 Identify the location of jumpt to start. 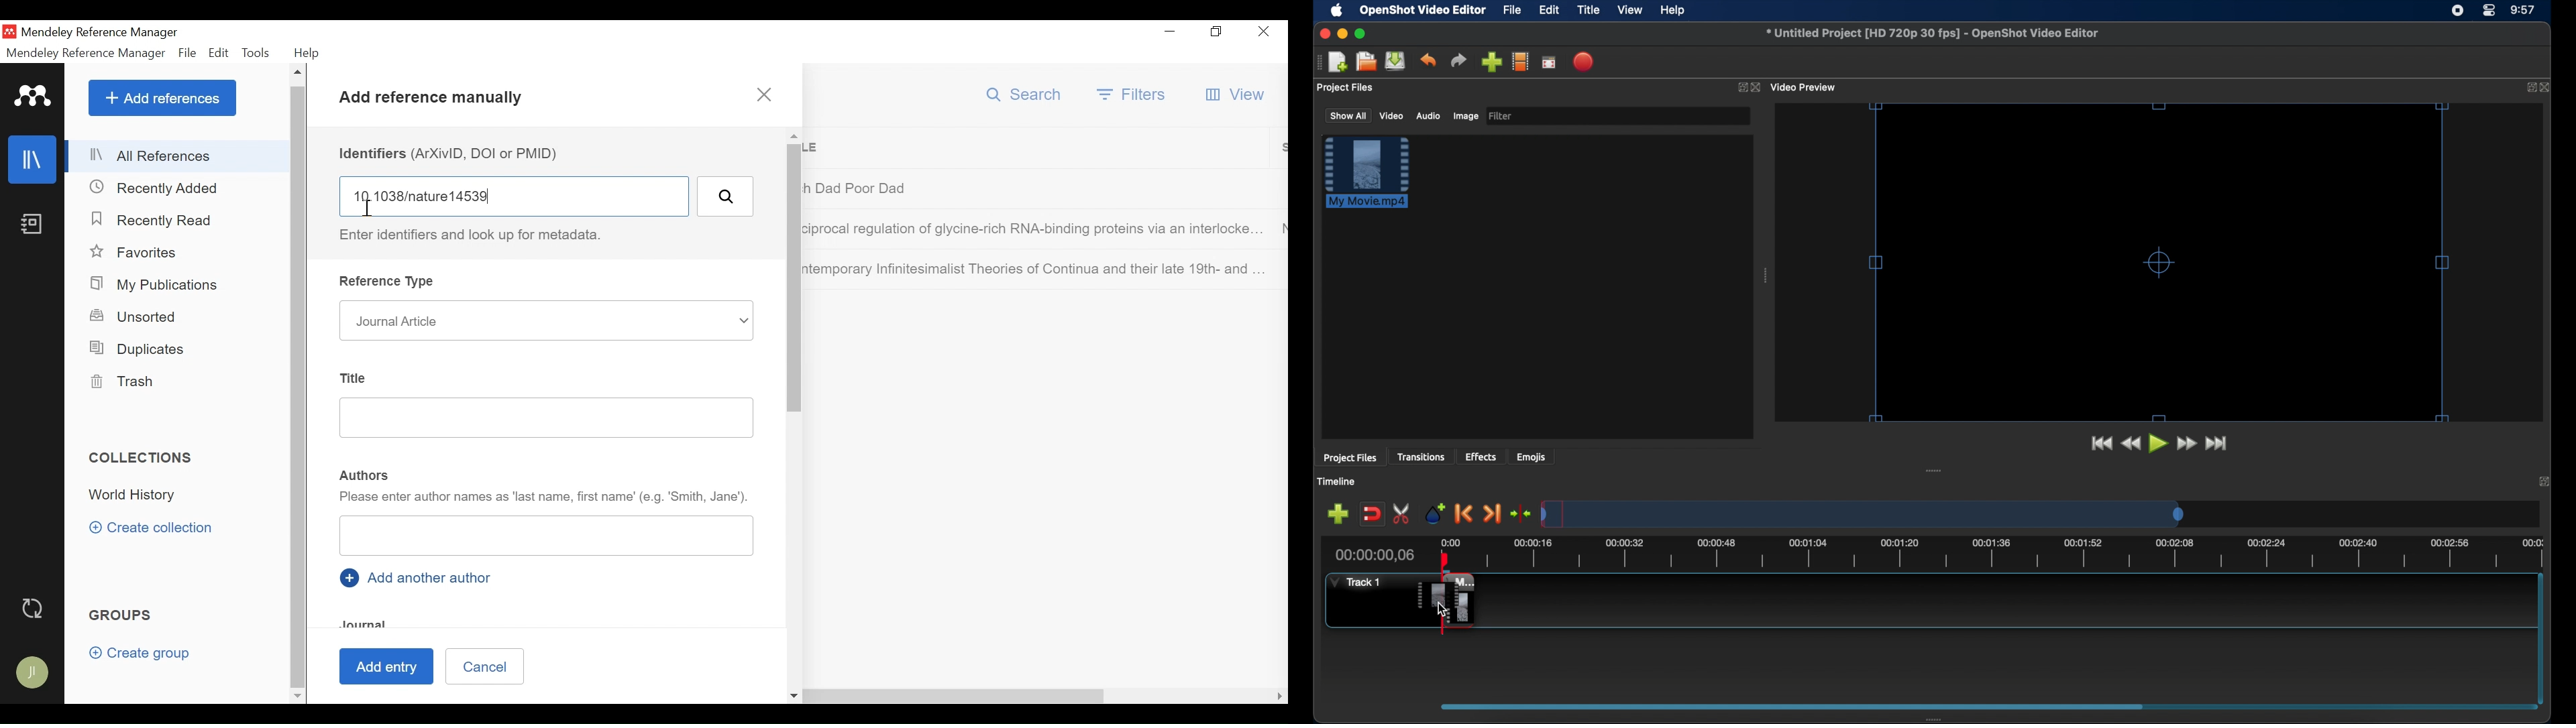
(2100, 443).